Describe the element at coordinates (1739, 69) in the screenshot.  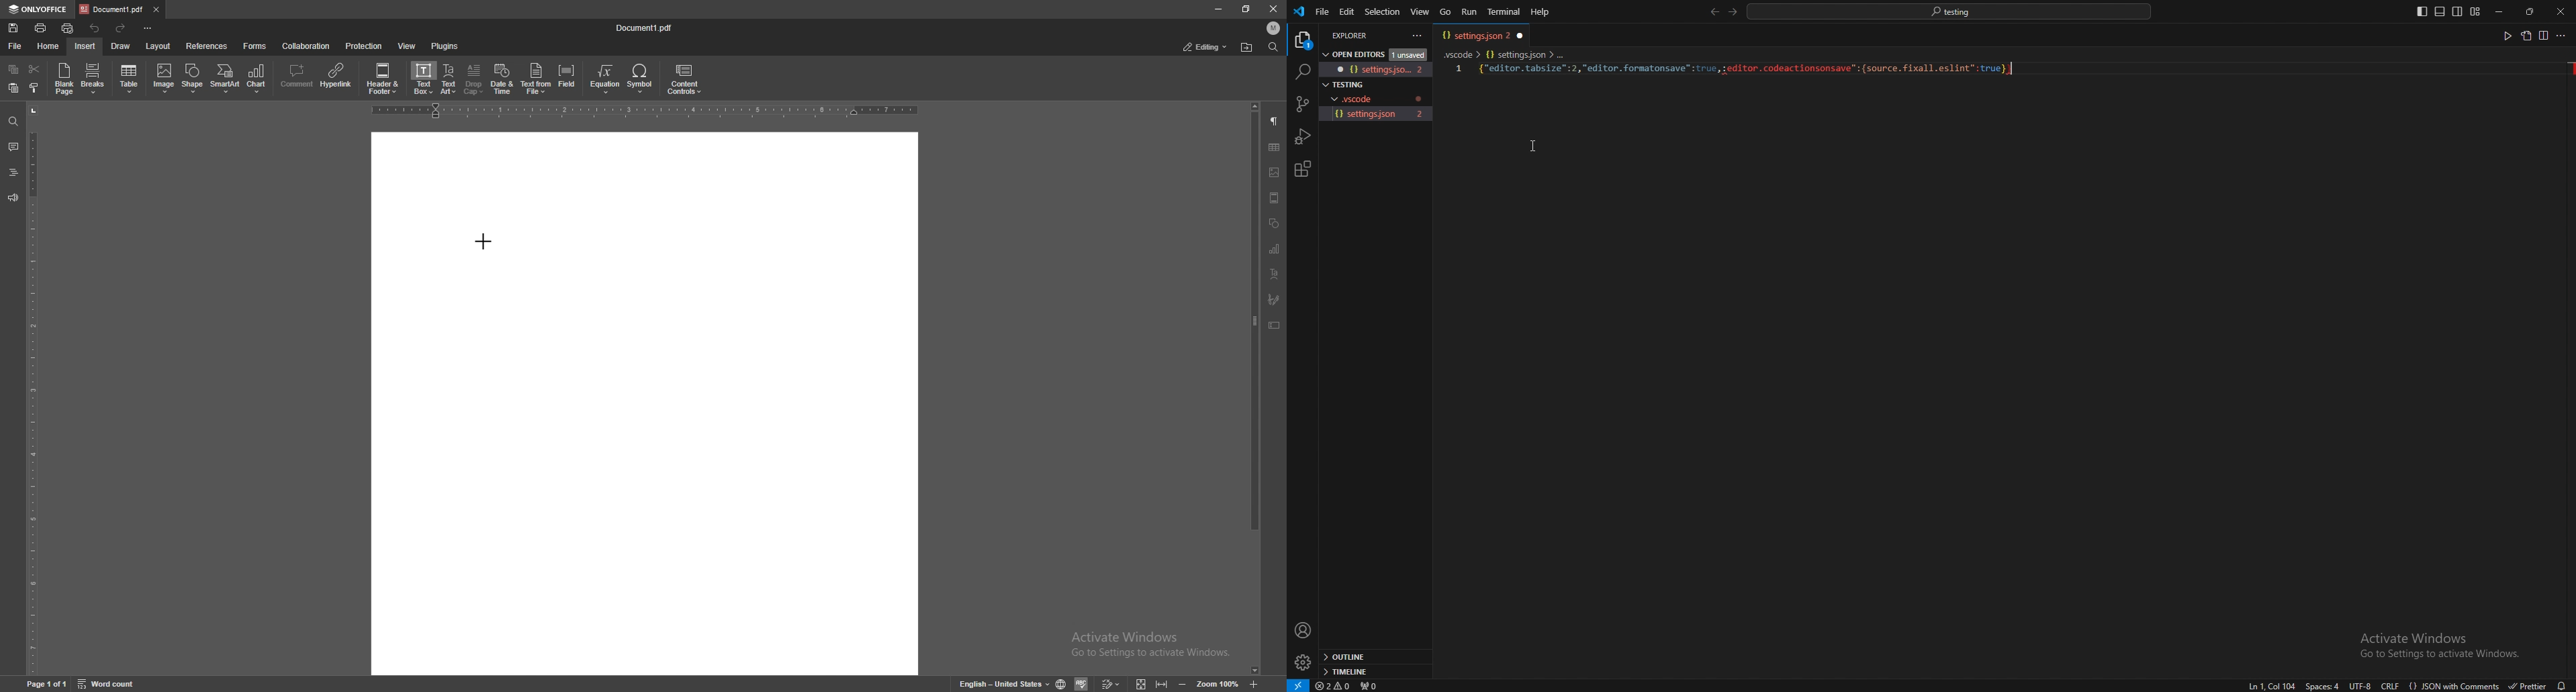
I see `code` at that location.